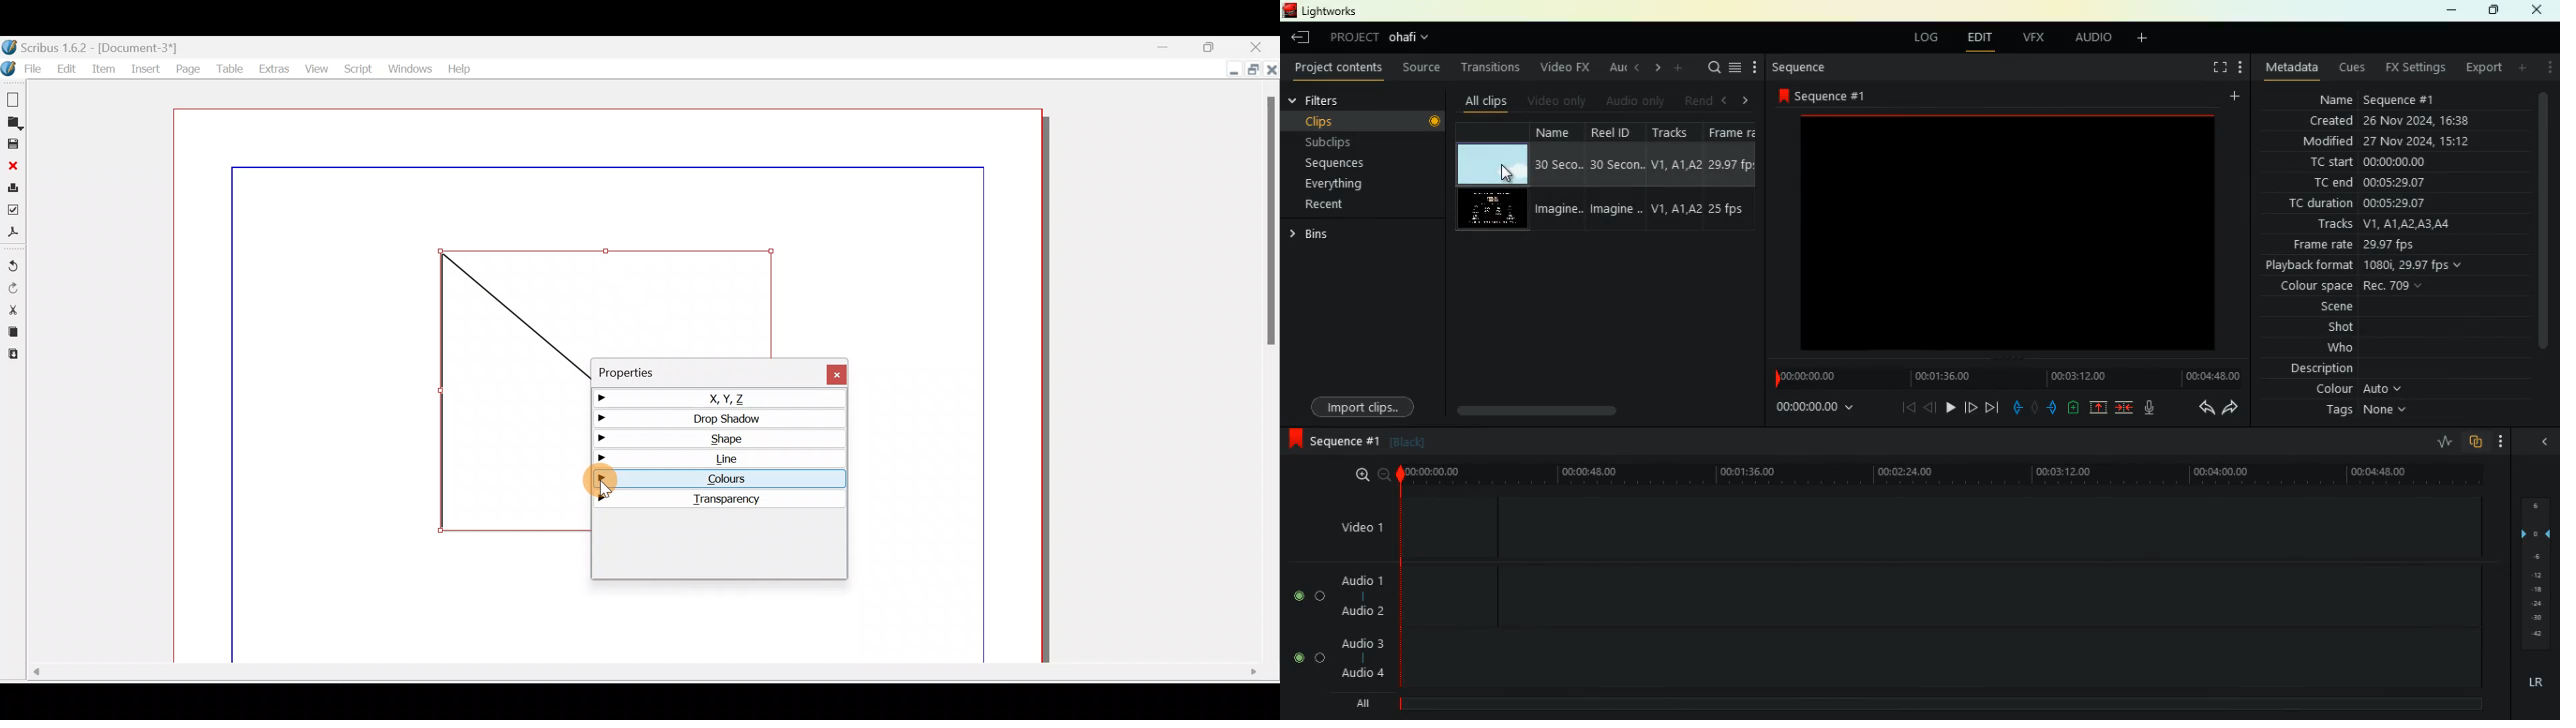 The height and width of the screenshot is (728, 2576). I want to click on menu, so click(1736, 67).